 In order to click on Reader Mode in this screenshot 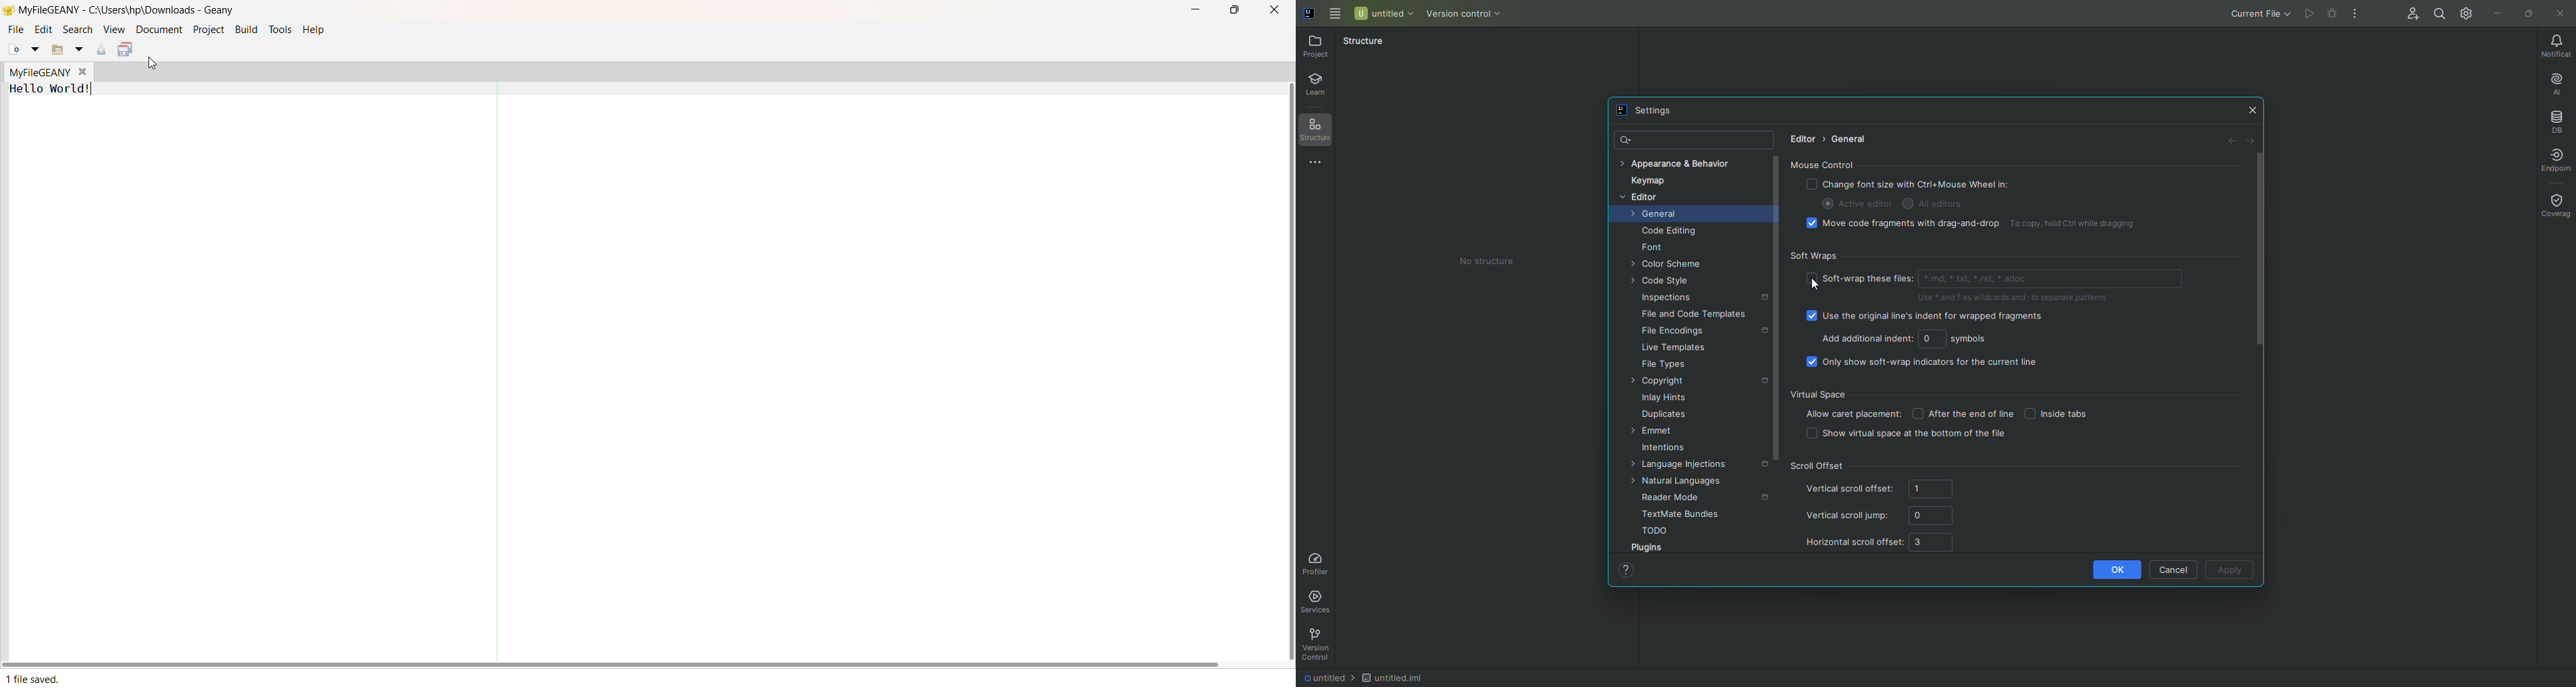, I will do `click(1675, 498)`.